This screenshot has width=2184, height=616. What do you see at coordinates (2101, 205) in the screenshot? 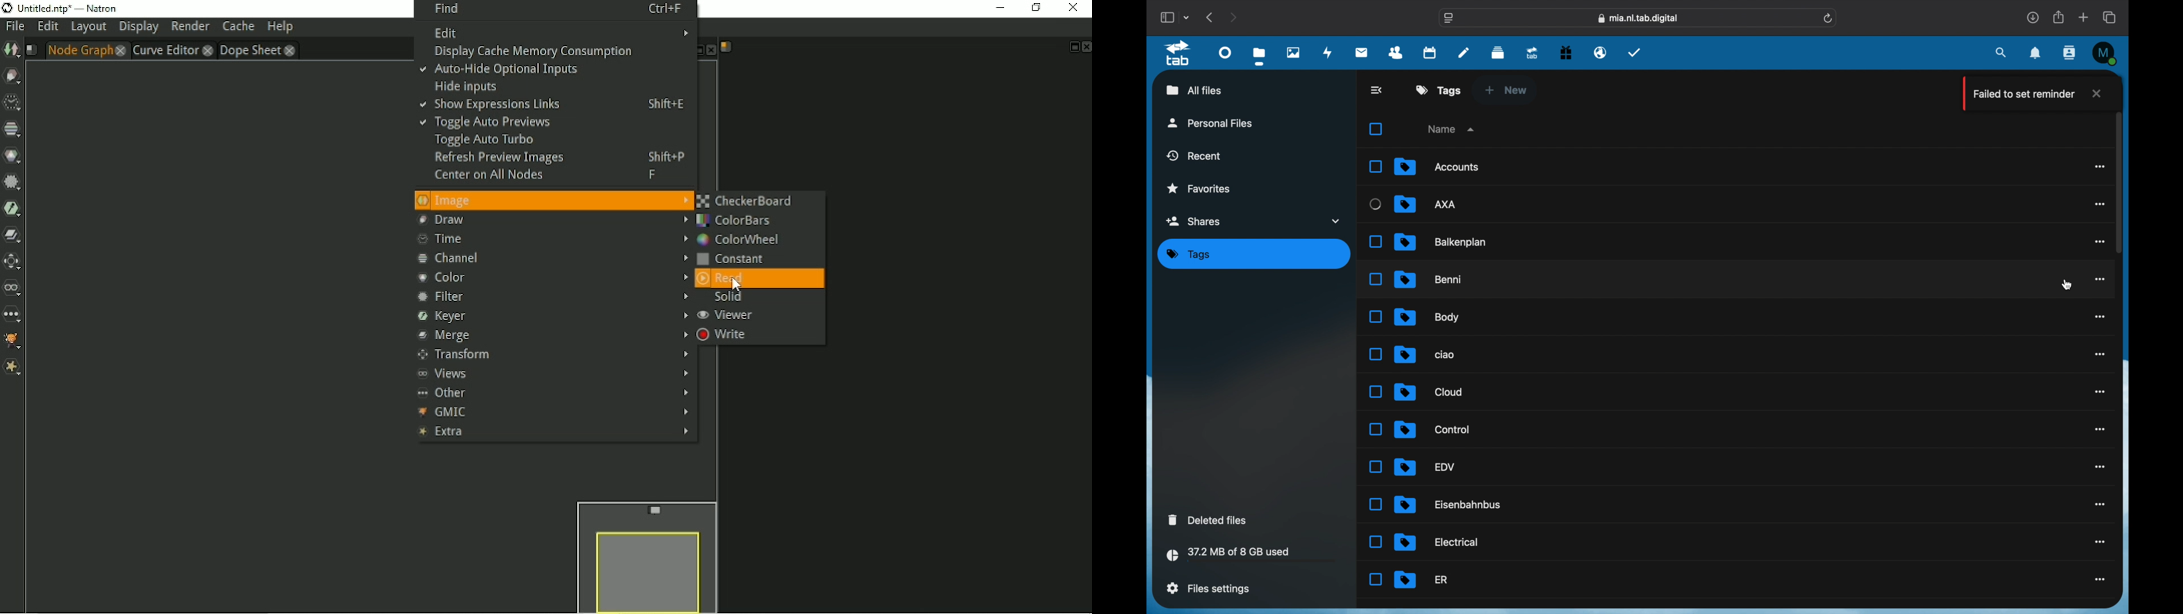
I see `more options` at bounding box center [2101, 205].